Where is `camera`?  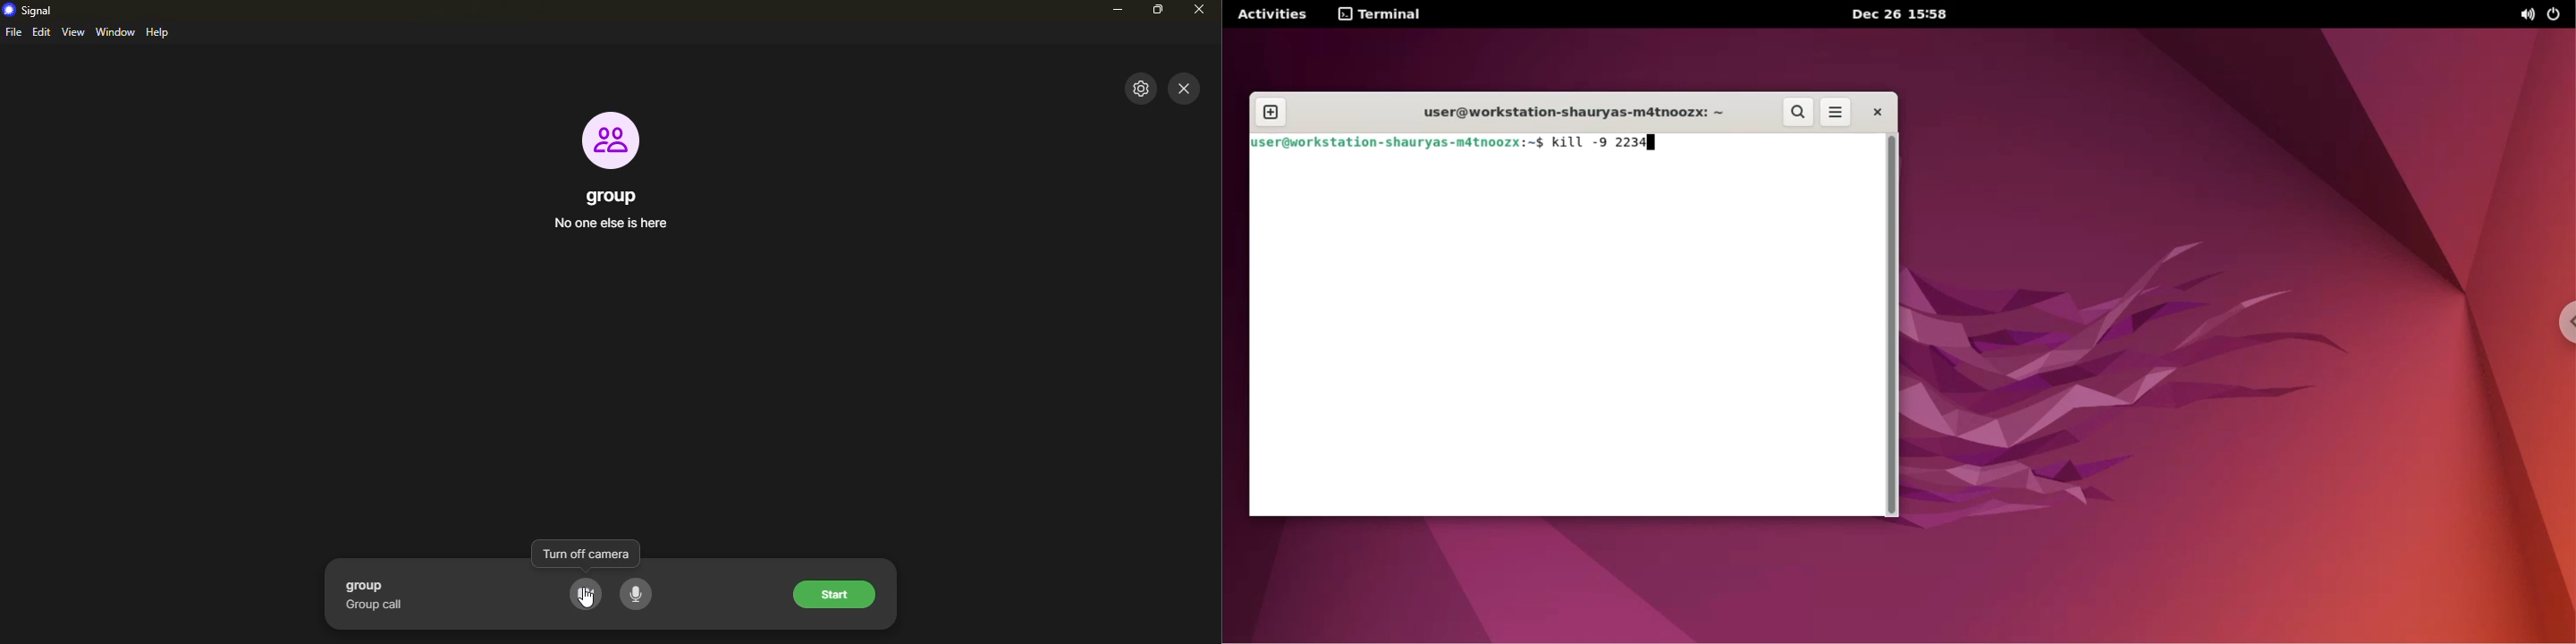 camera is located at coordinates (587, 595).